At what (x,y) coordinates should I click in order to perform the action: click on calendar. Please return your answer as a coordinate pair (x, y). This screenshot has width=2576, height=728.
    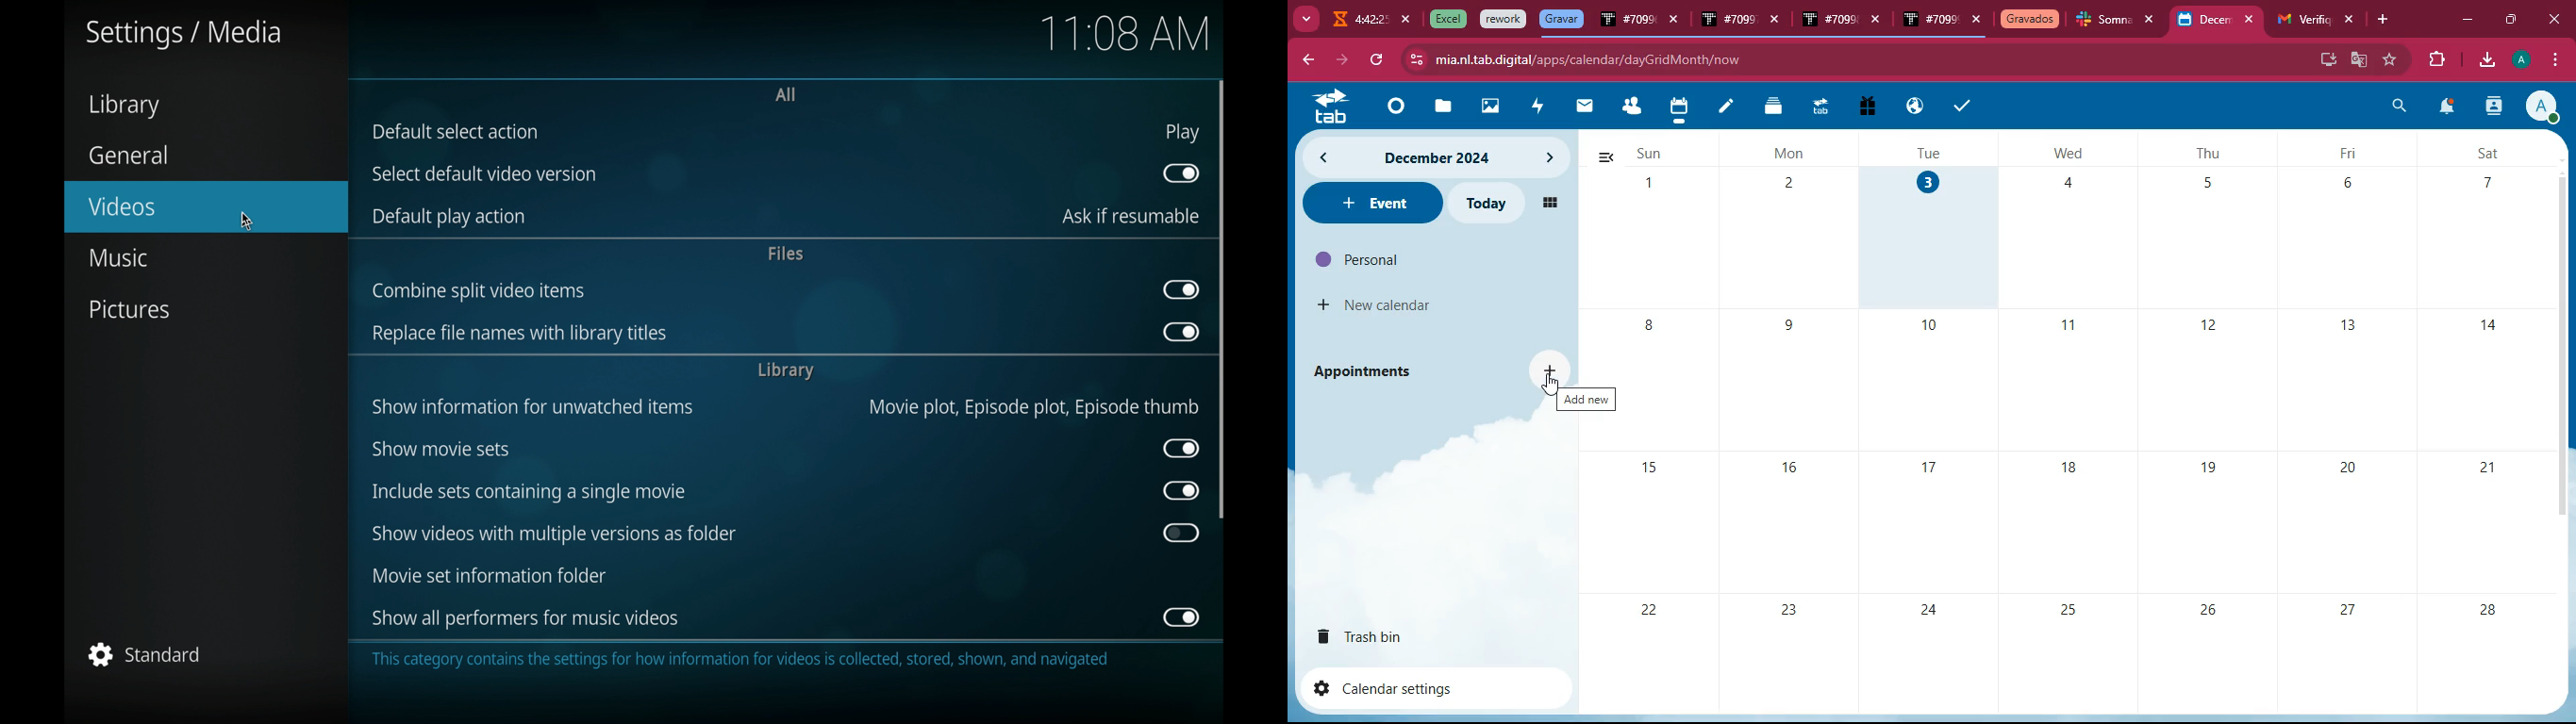
    Looking at the image, I should click on (1678, 109).